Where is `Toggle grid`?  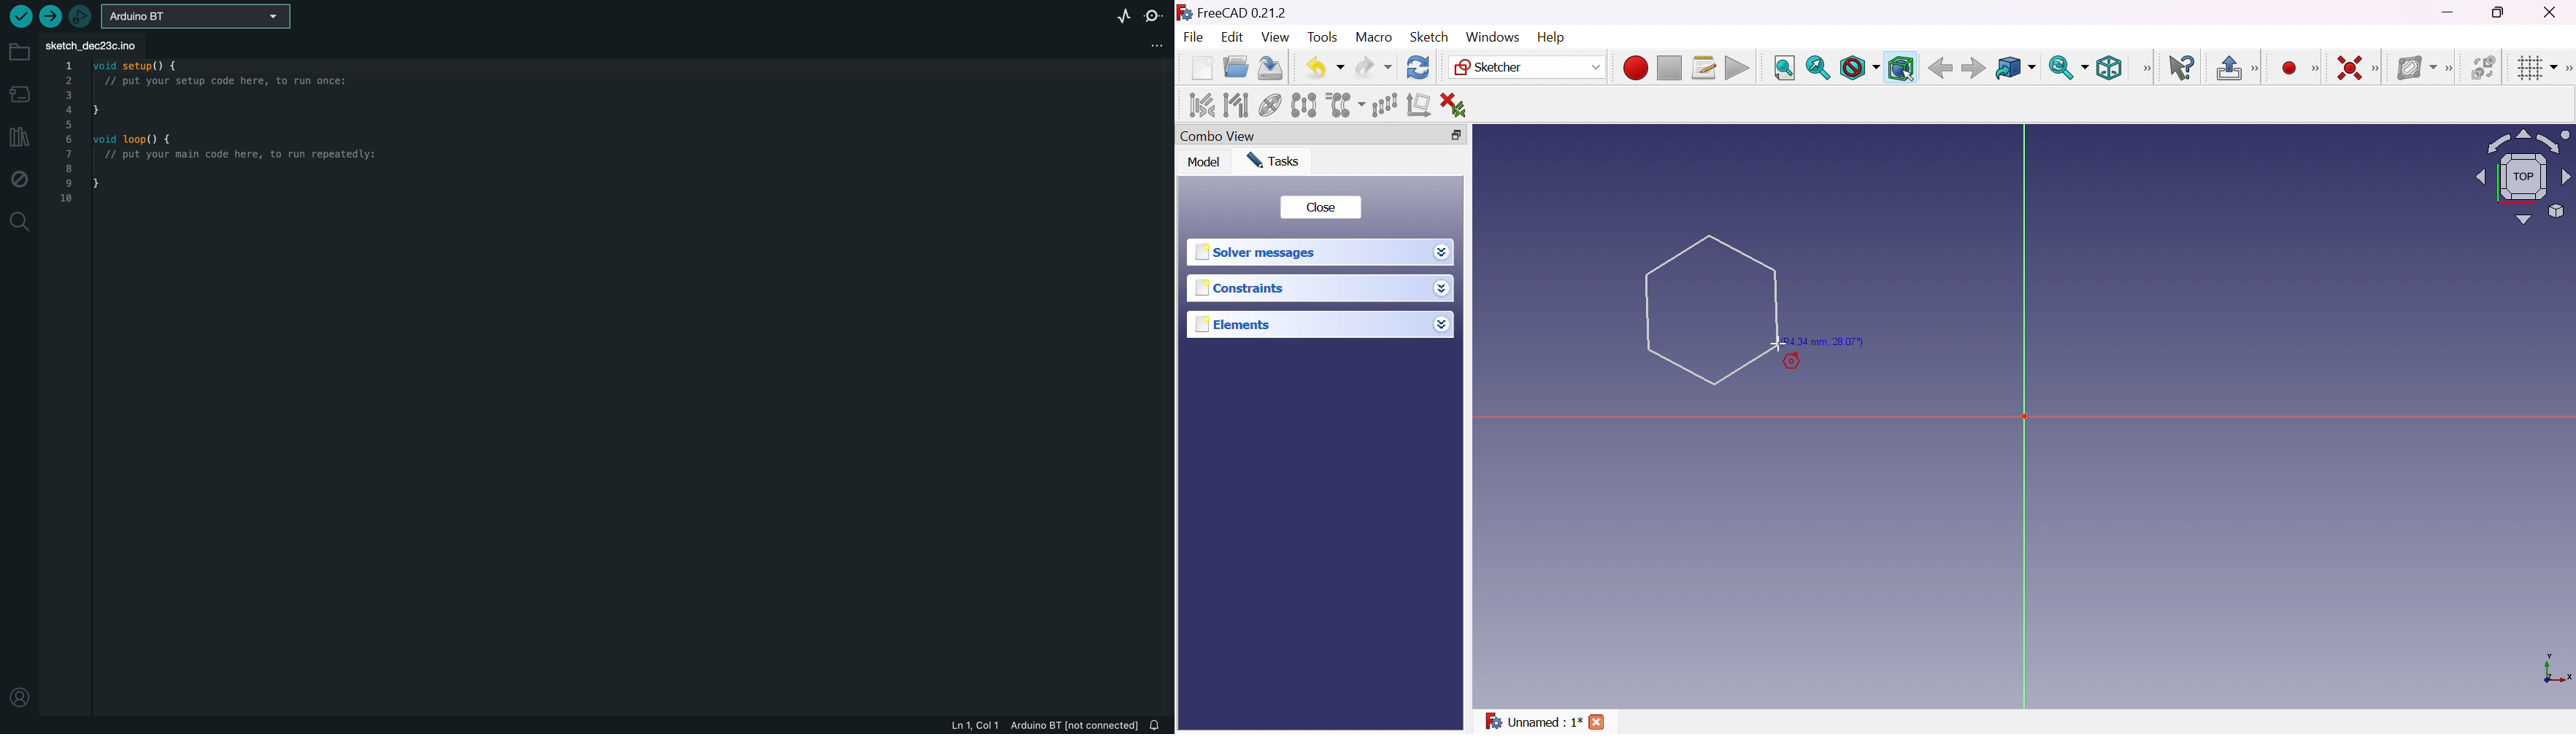 Toggle grid is located at coordinates (2538, 69).